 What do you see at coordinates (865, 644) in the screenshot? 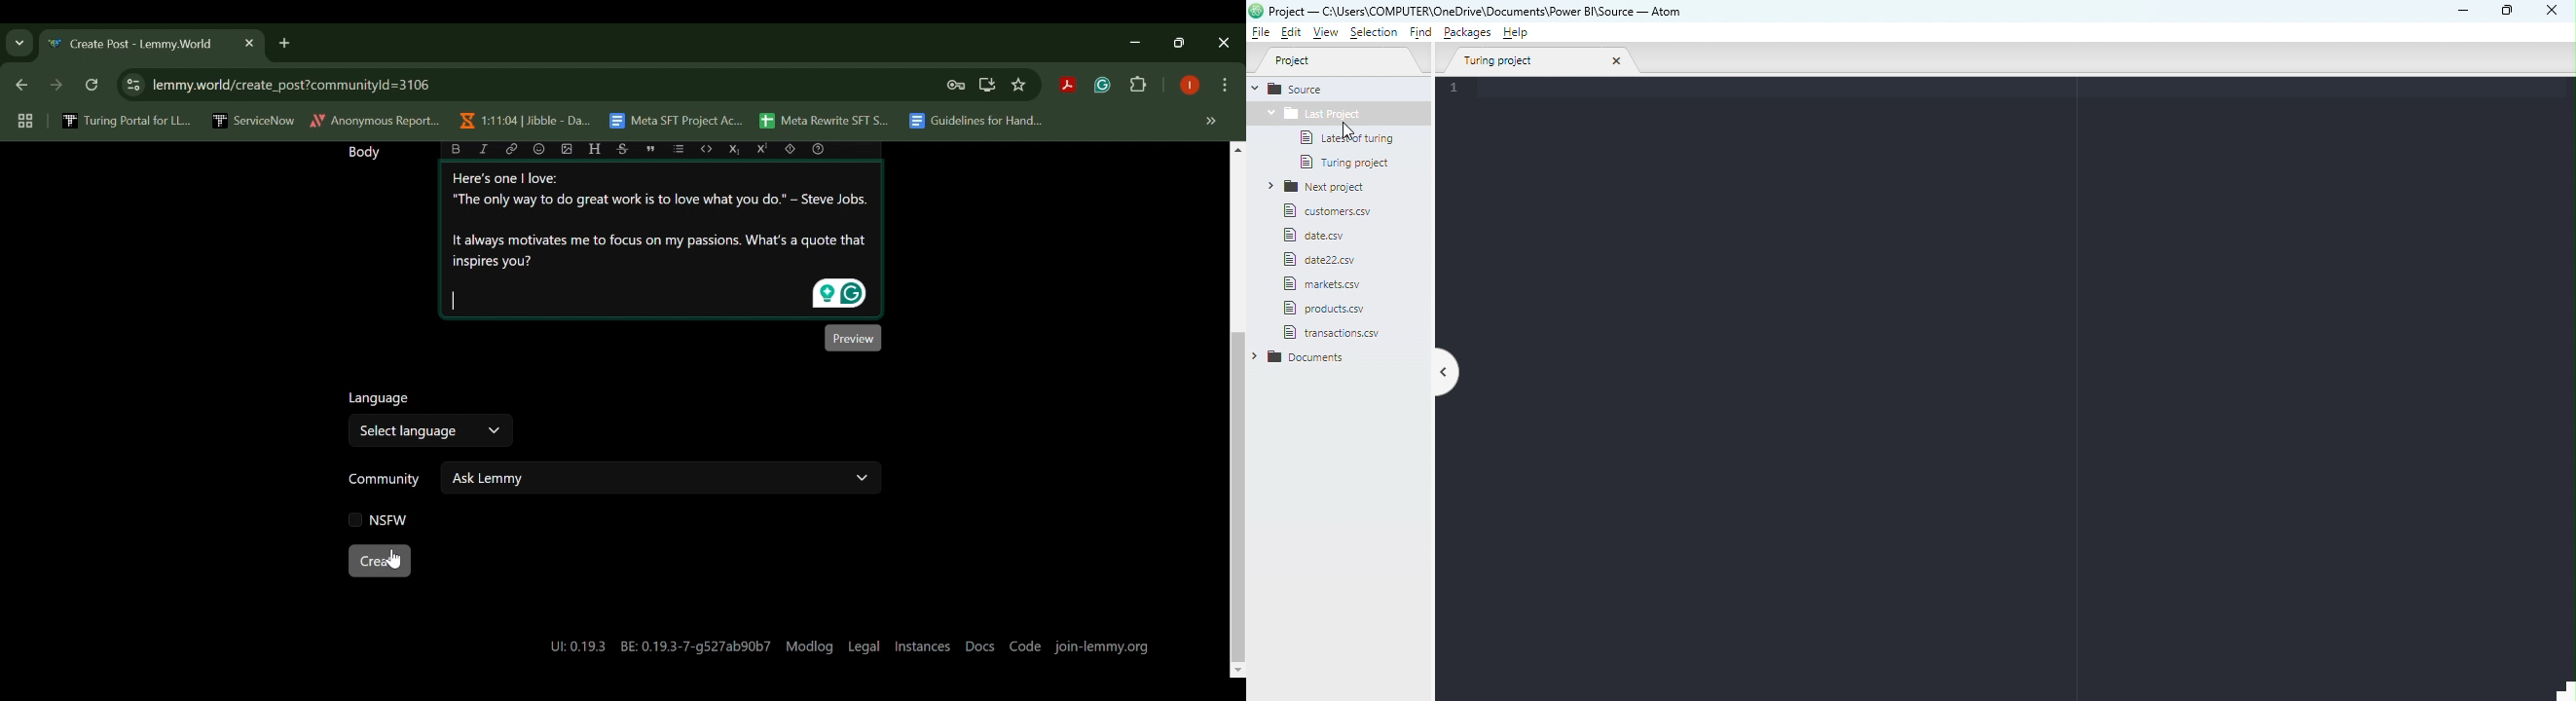
I see `Legal` at bounding box center [865, 644].